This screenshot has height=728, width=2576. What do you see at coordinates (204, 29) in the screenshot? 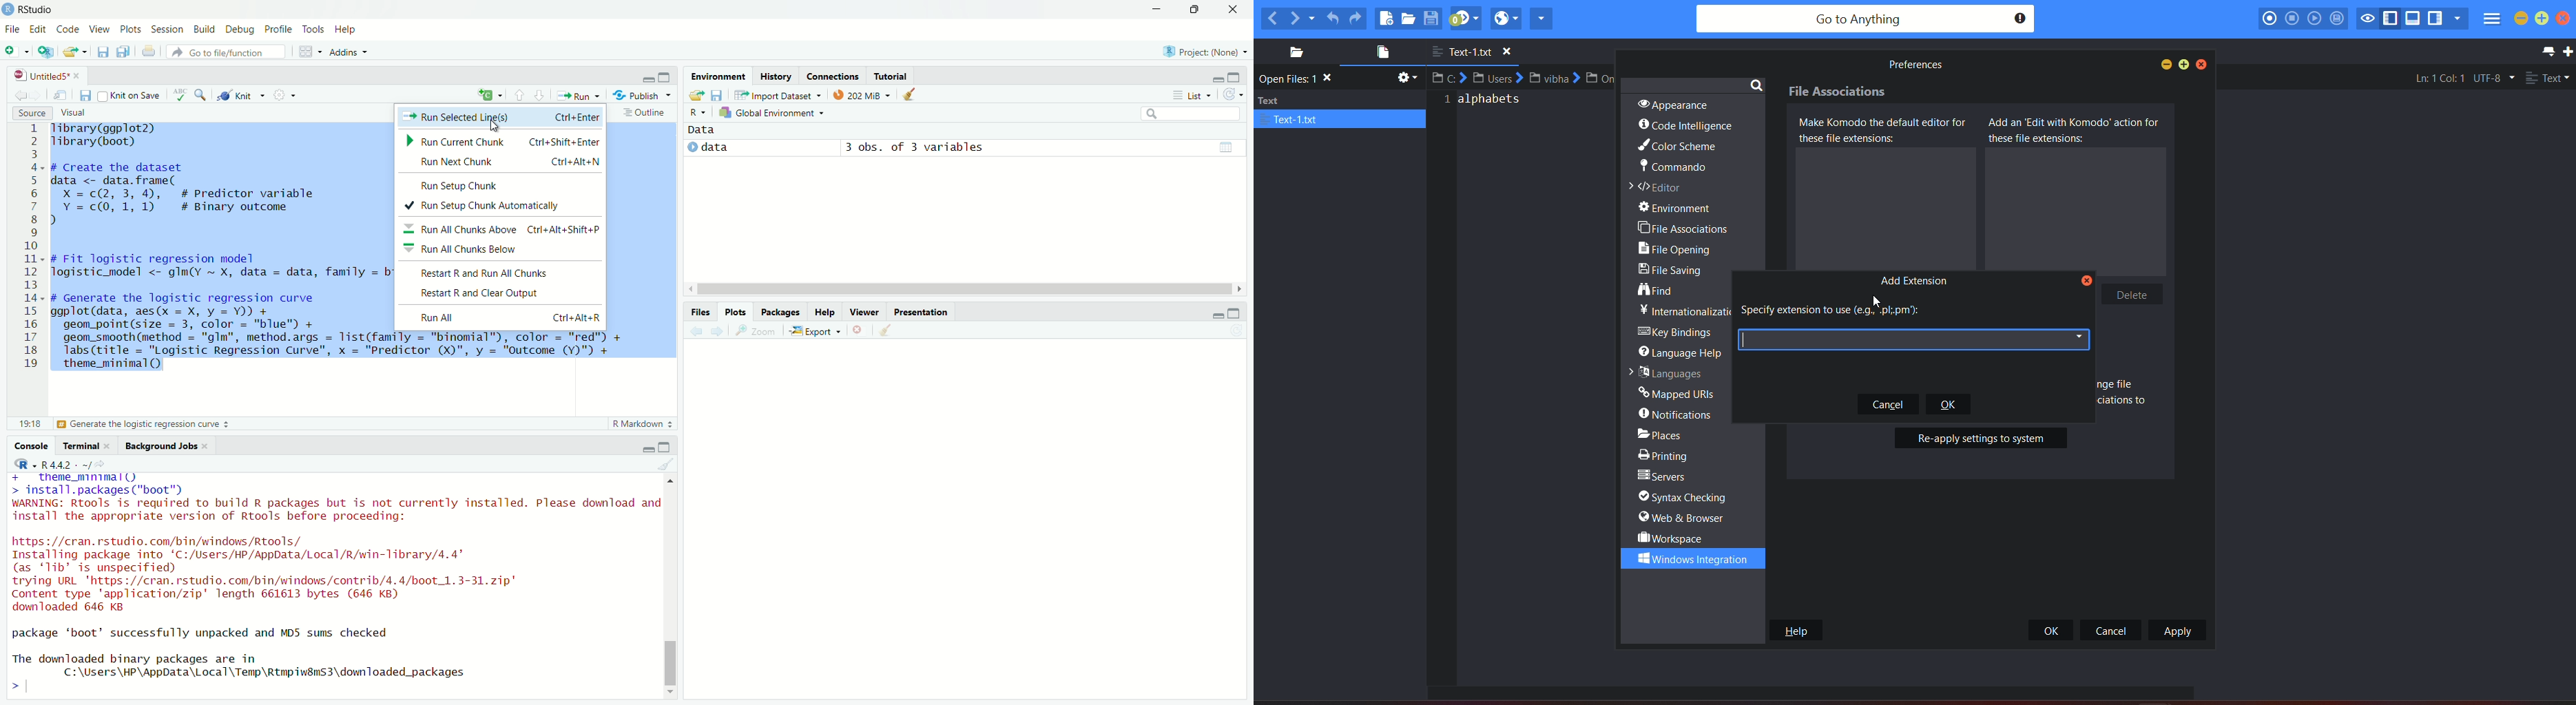
I see `Build` at bounding box center [204, 29].